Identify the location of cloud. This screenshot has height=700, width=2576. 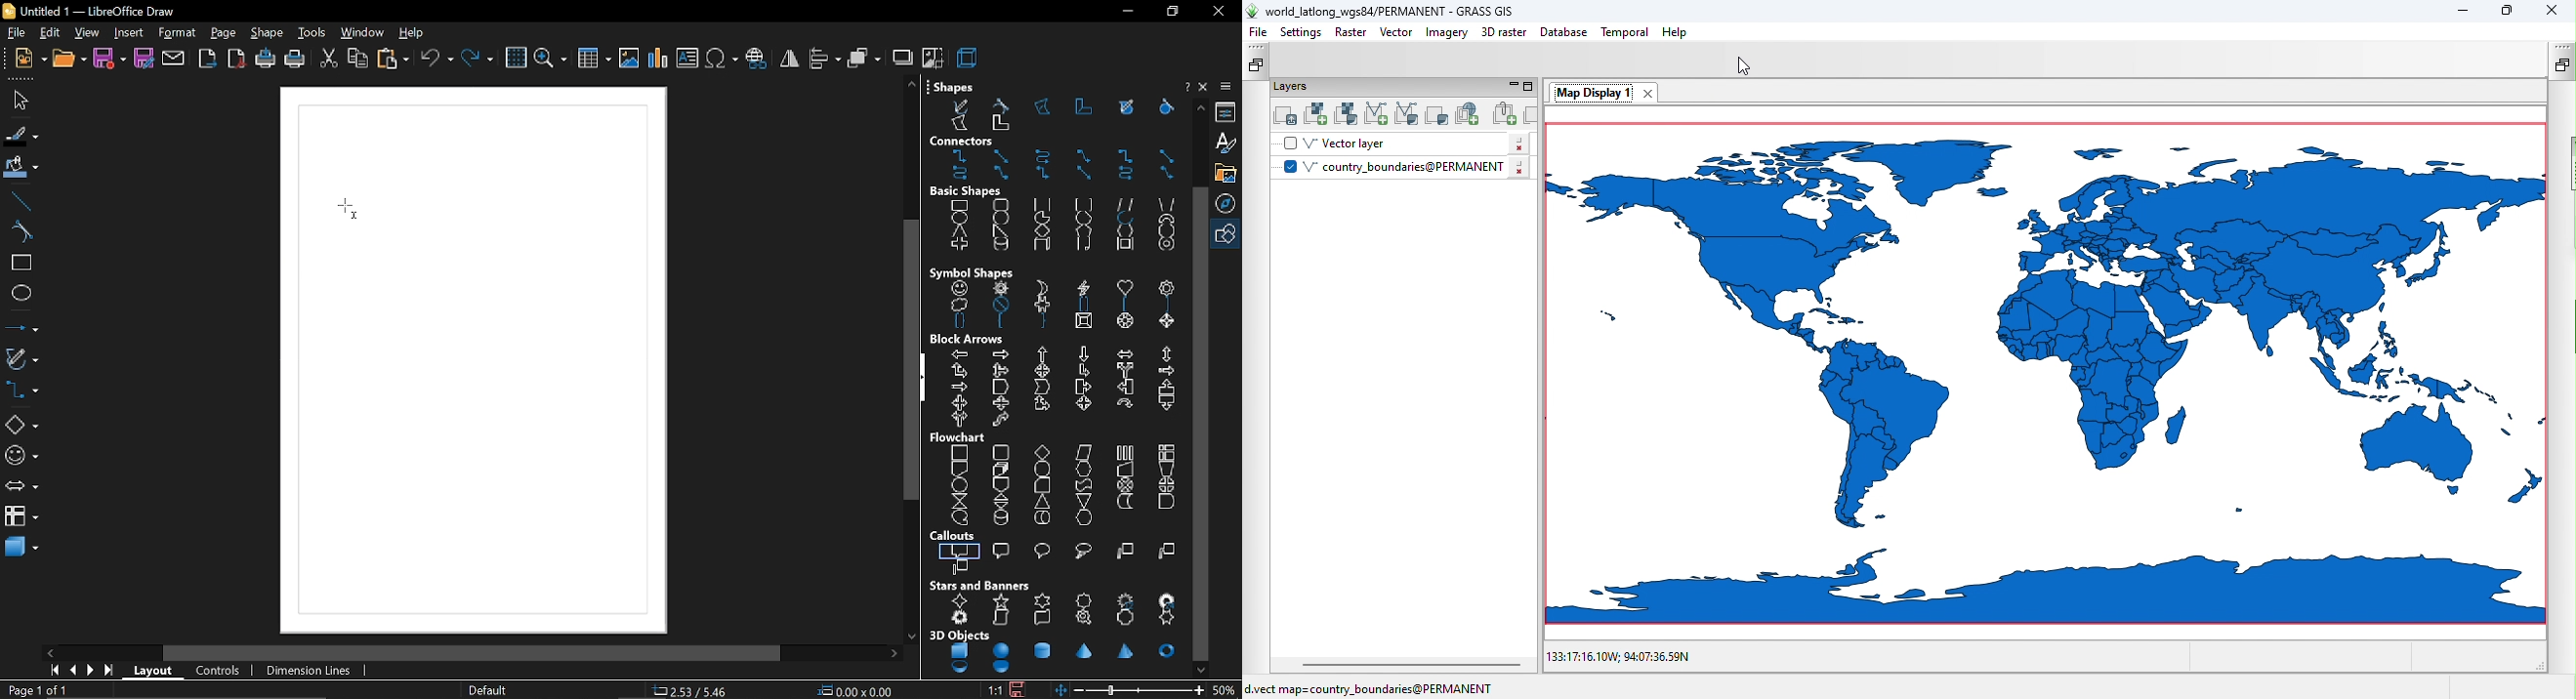
(956, 304).